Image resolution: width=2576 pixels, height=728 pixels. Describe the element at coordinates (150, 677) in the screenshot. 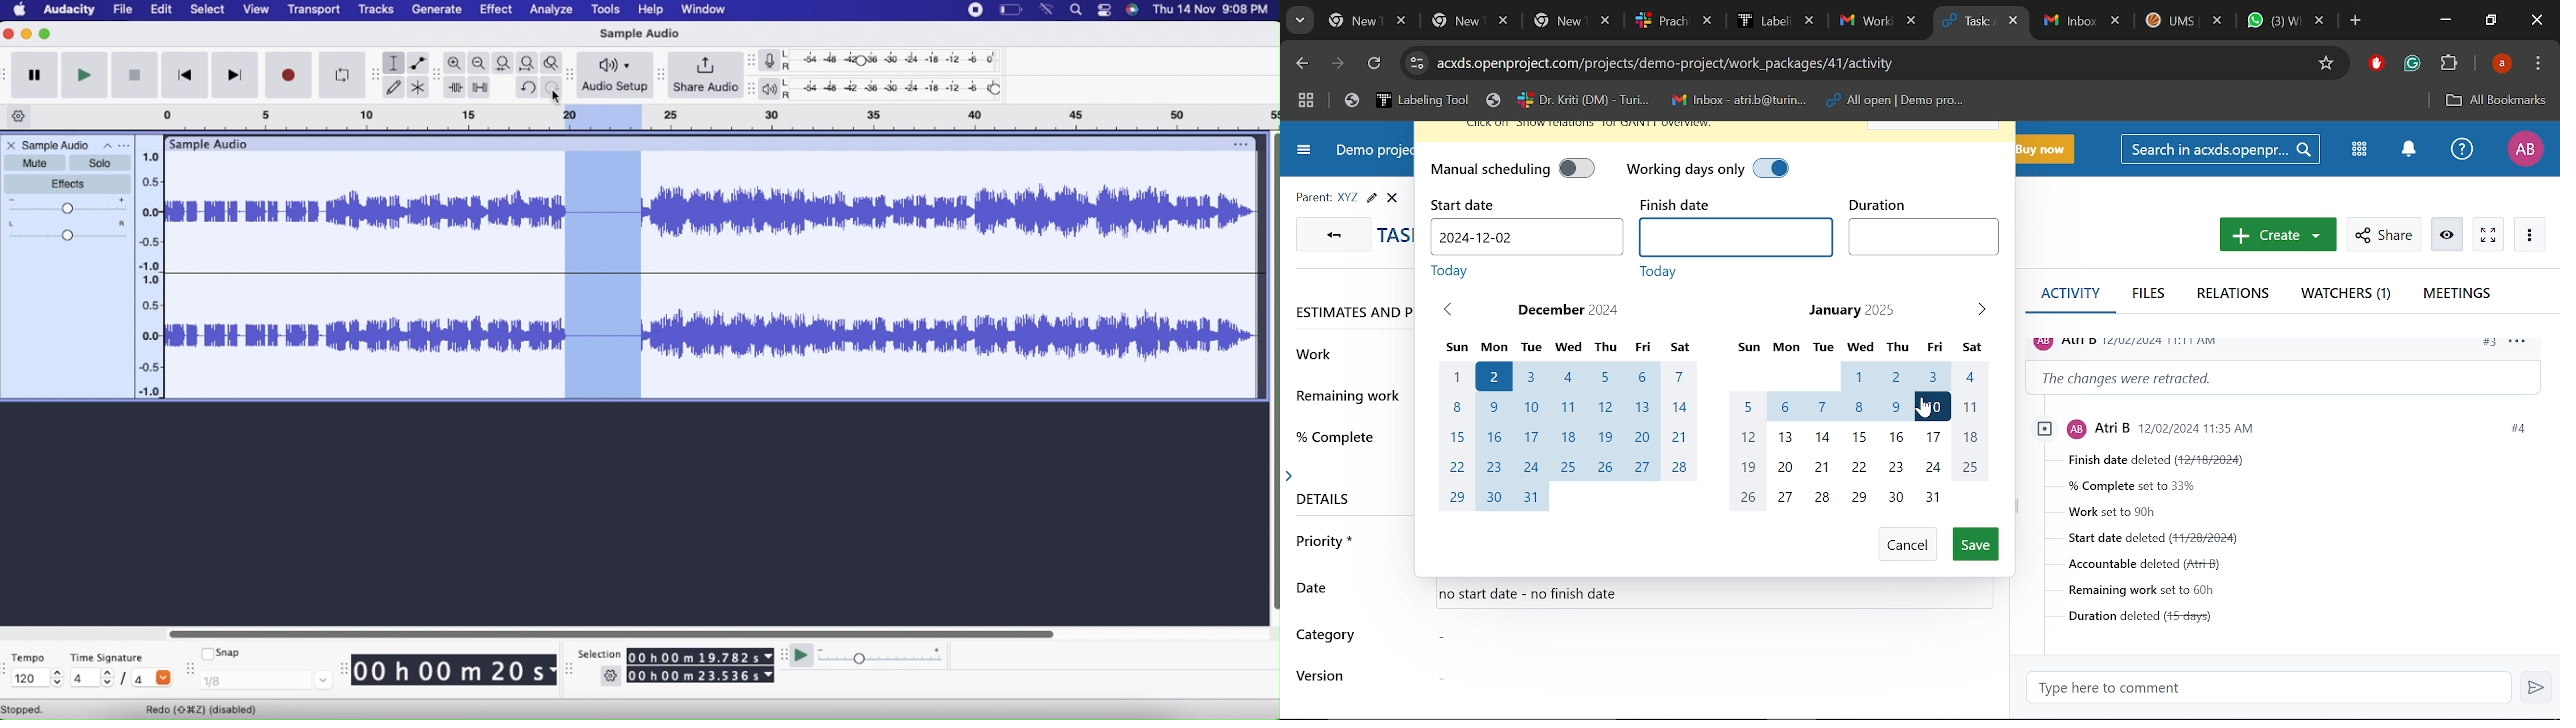

I see `/4` at that location.